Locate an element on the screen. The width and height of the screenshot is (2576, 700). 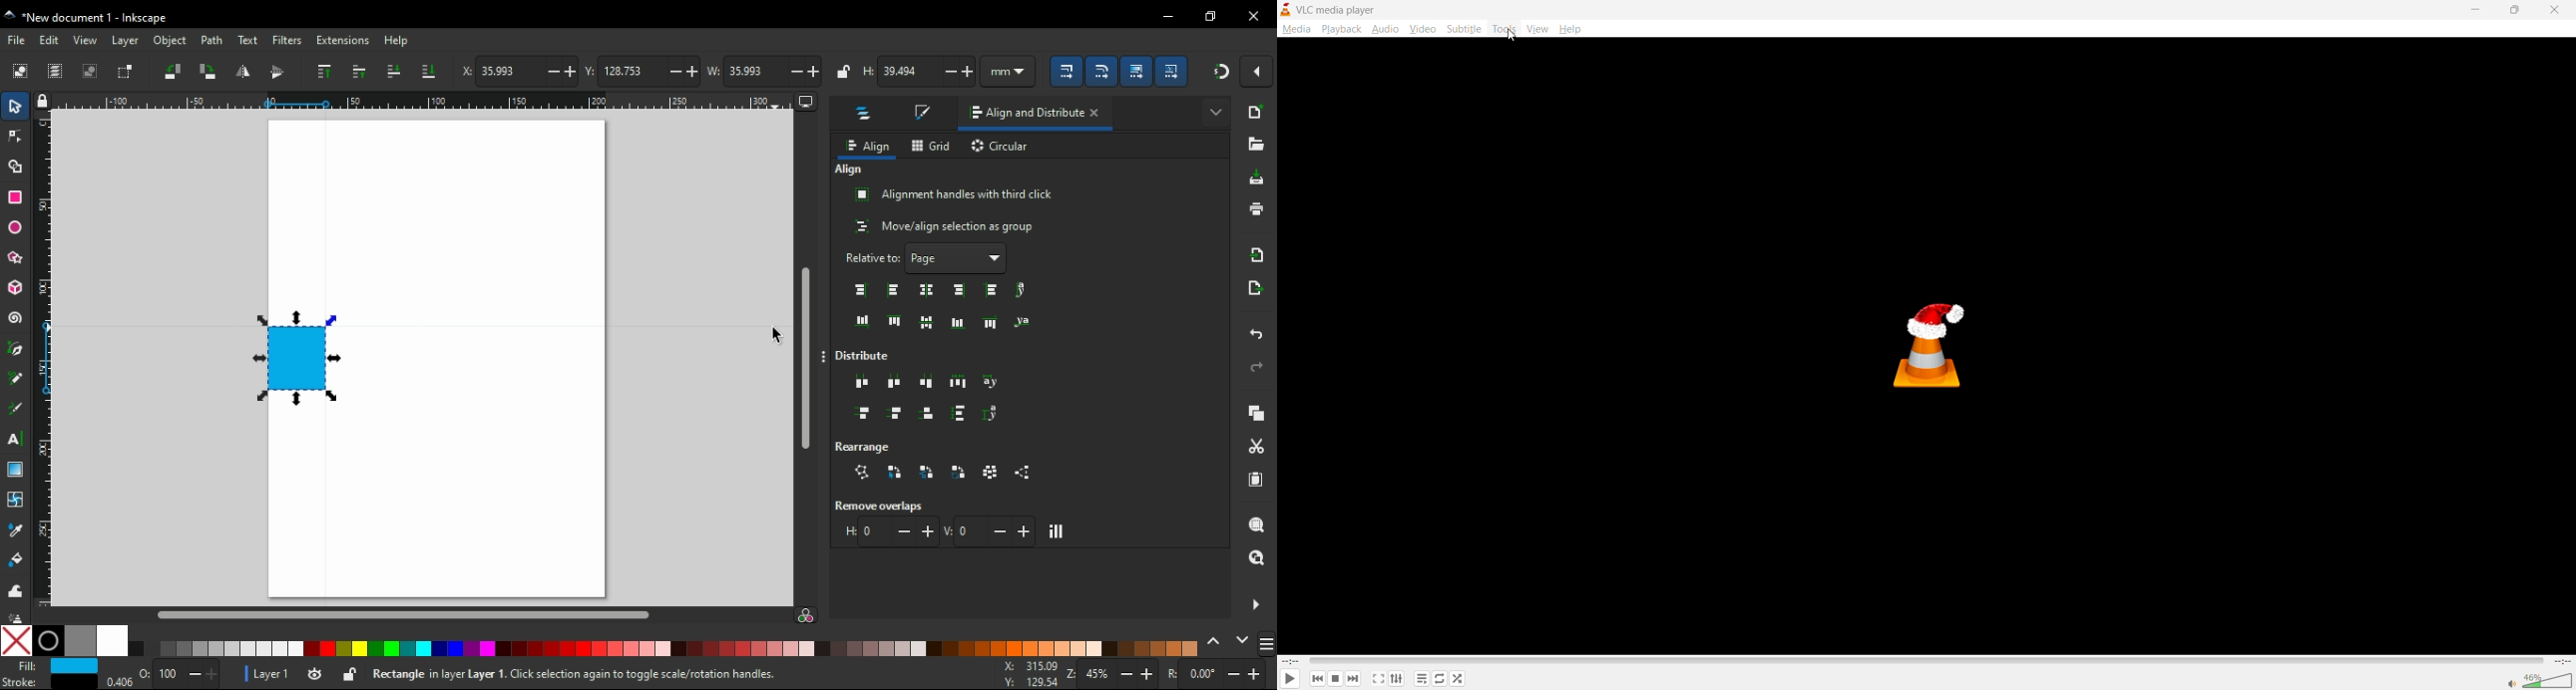
exchange positions of selected objects - selection order is located at coordinates (898, 472).